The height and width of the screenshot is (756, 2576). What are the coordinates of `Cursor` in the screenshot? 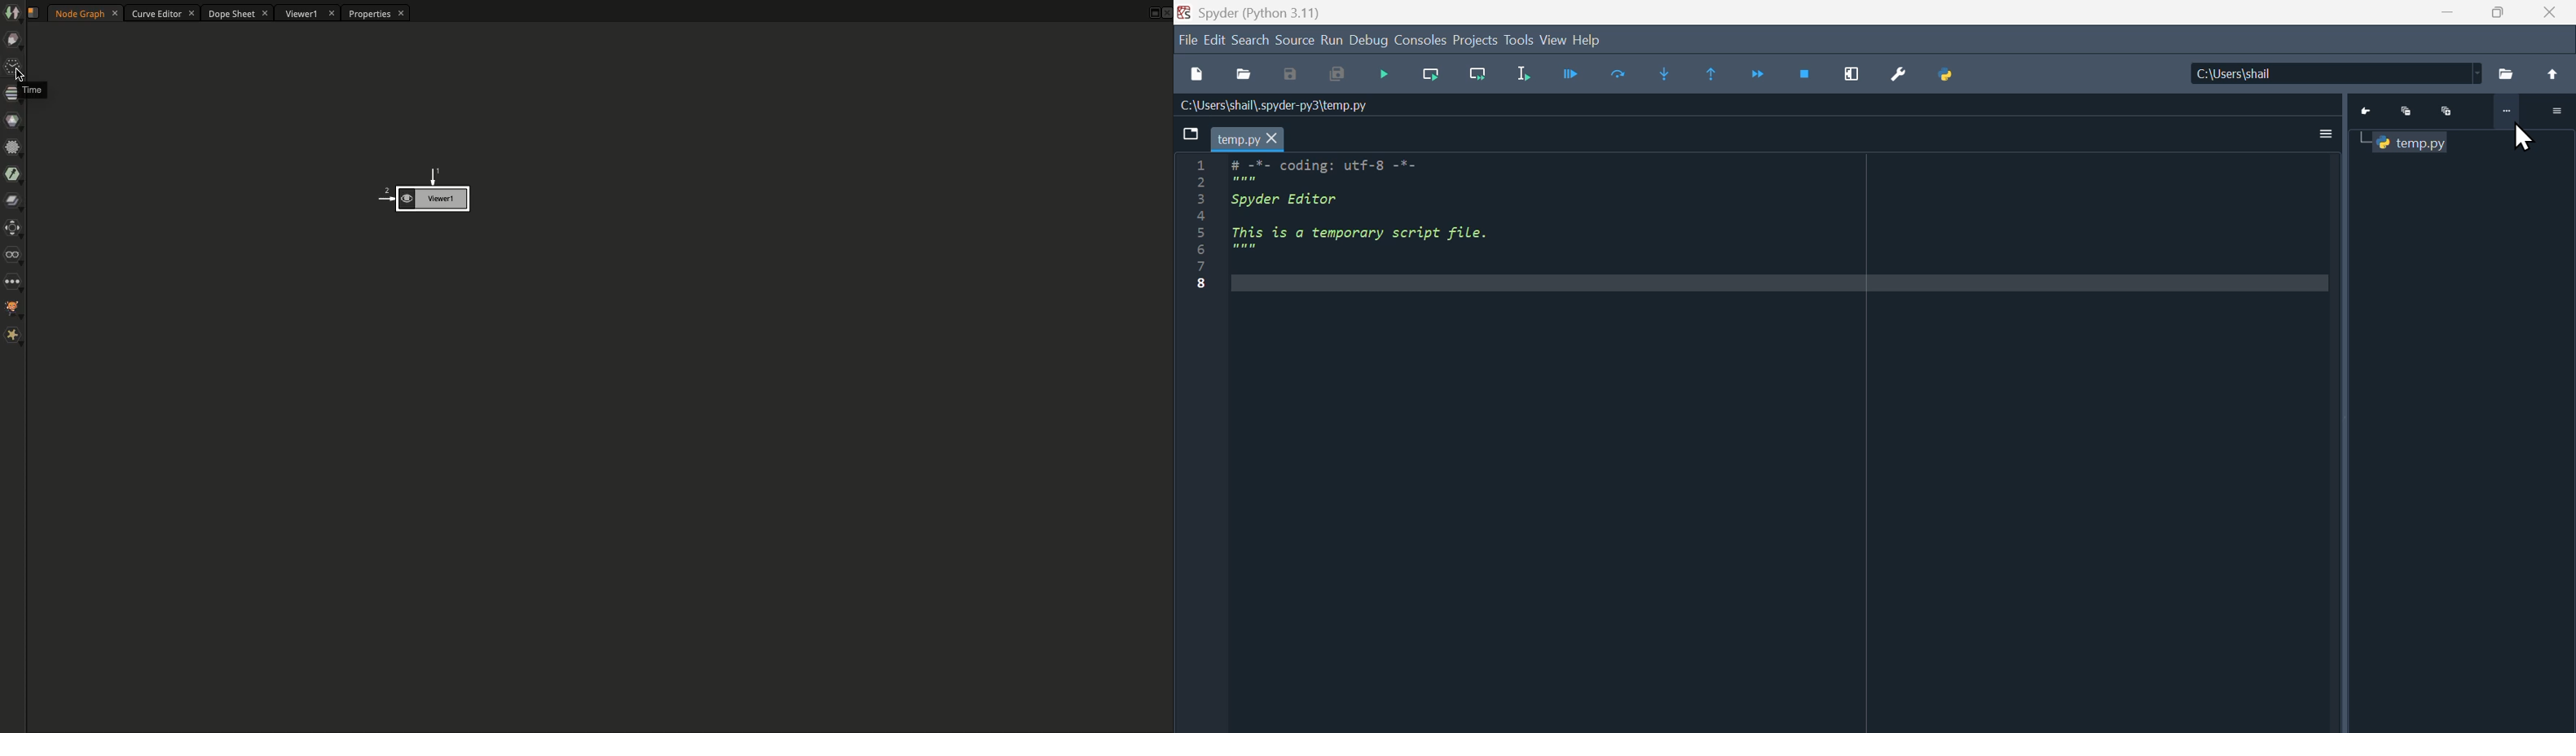 It's located at (2523, 139).